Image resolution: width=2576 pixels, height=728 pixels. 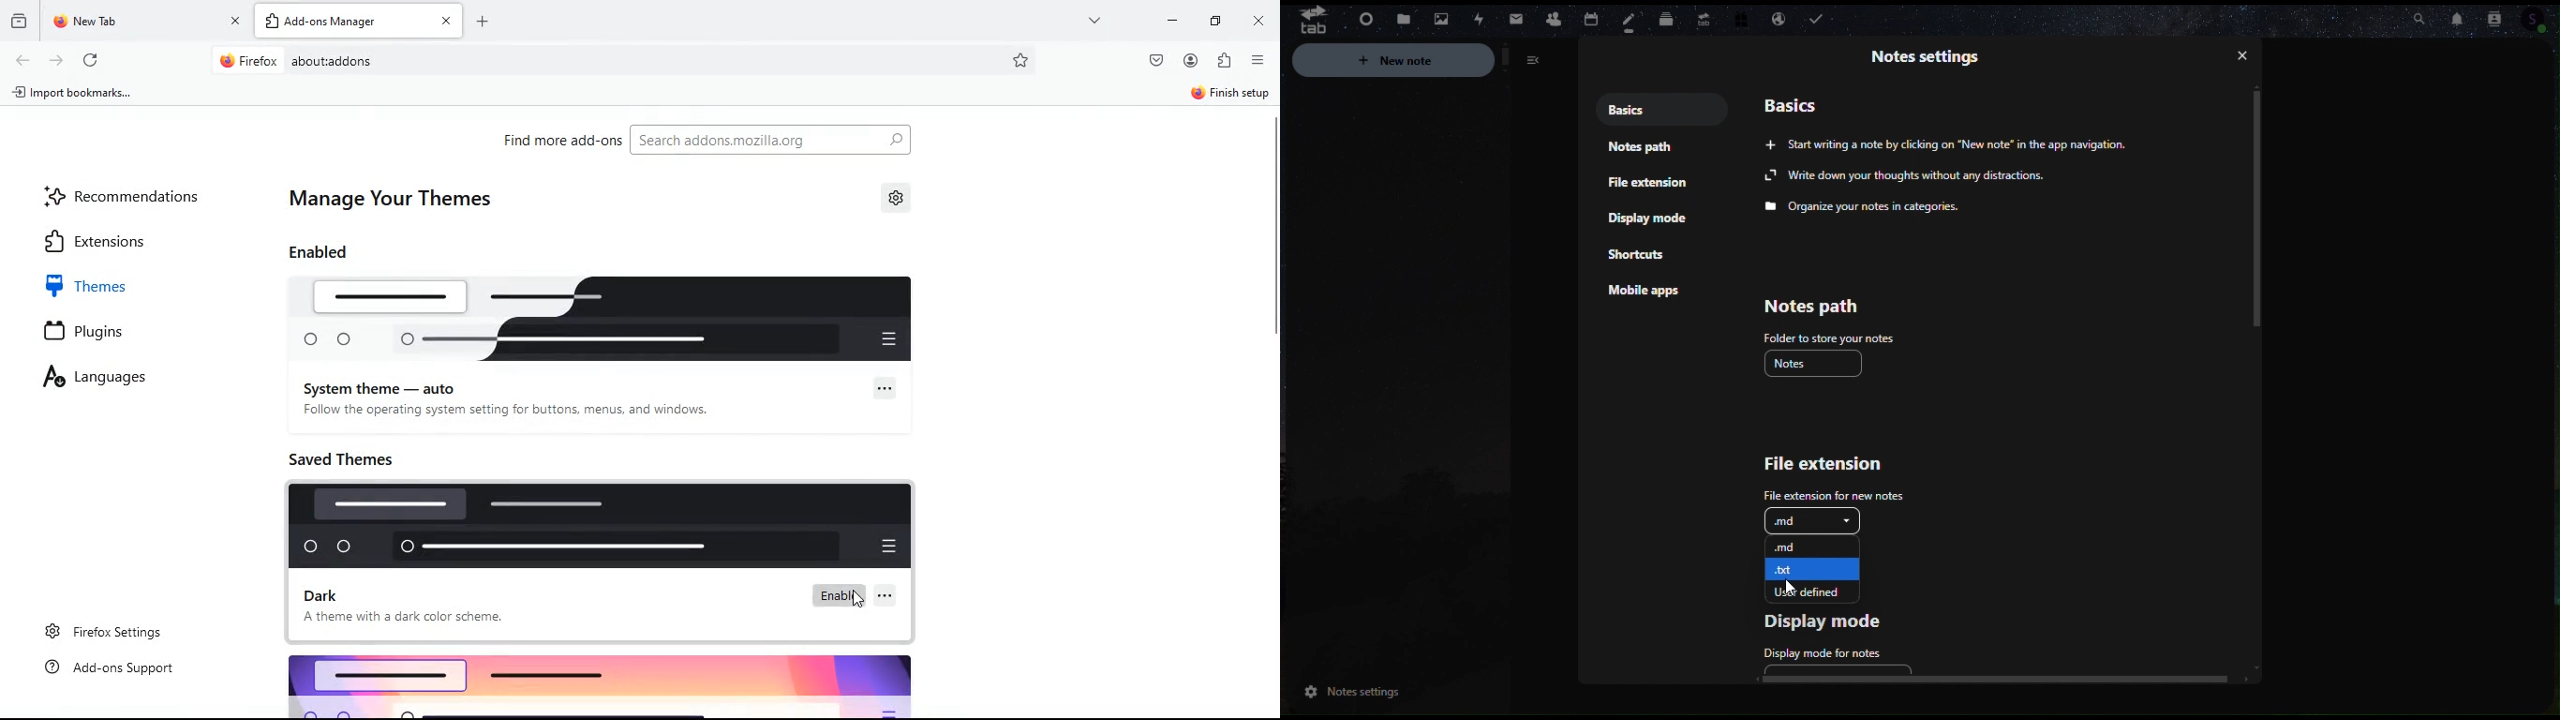 What do you see at coordinates (1212, 22) in the screenshot?
I see `maximize` at bounding box center [1212, 22].